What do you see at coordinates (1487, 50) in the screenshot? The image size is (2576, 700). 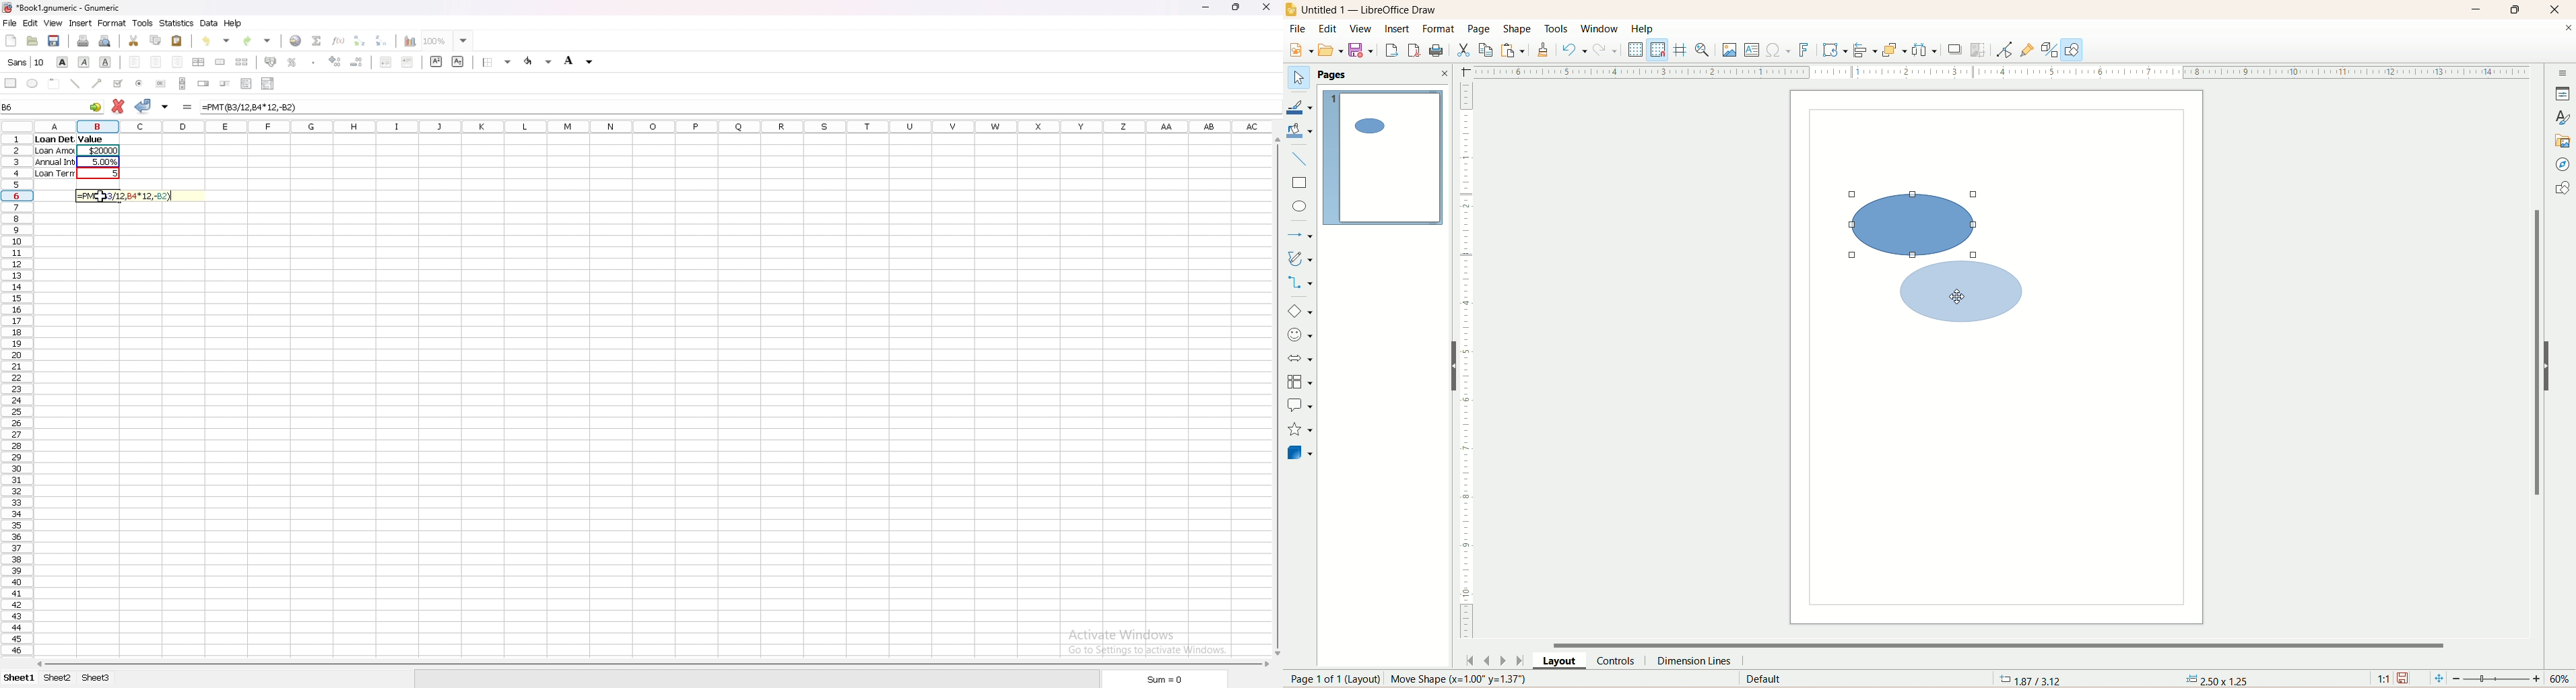 I see `copy` at bounding box center [1487, 50].